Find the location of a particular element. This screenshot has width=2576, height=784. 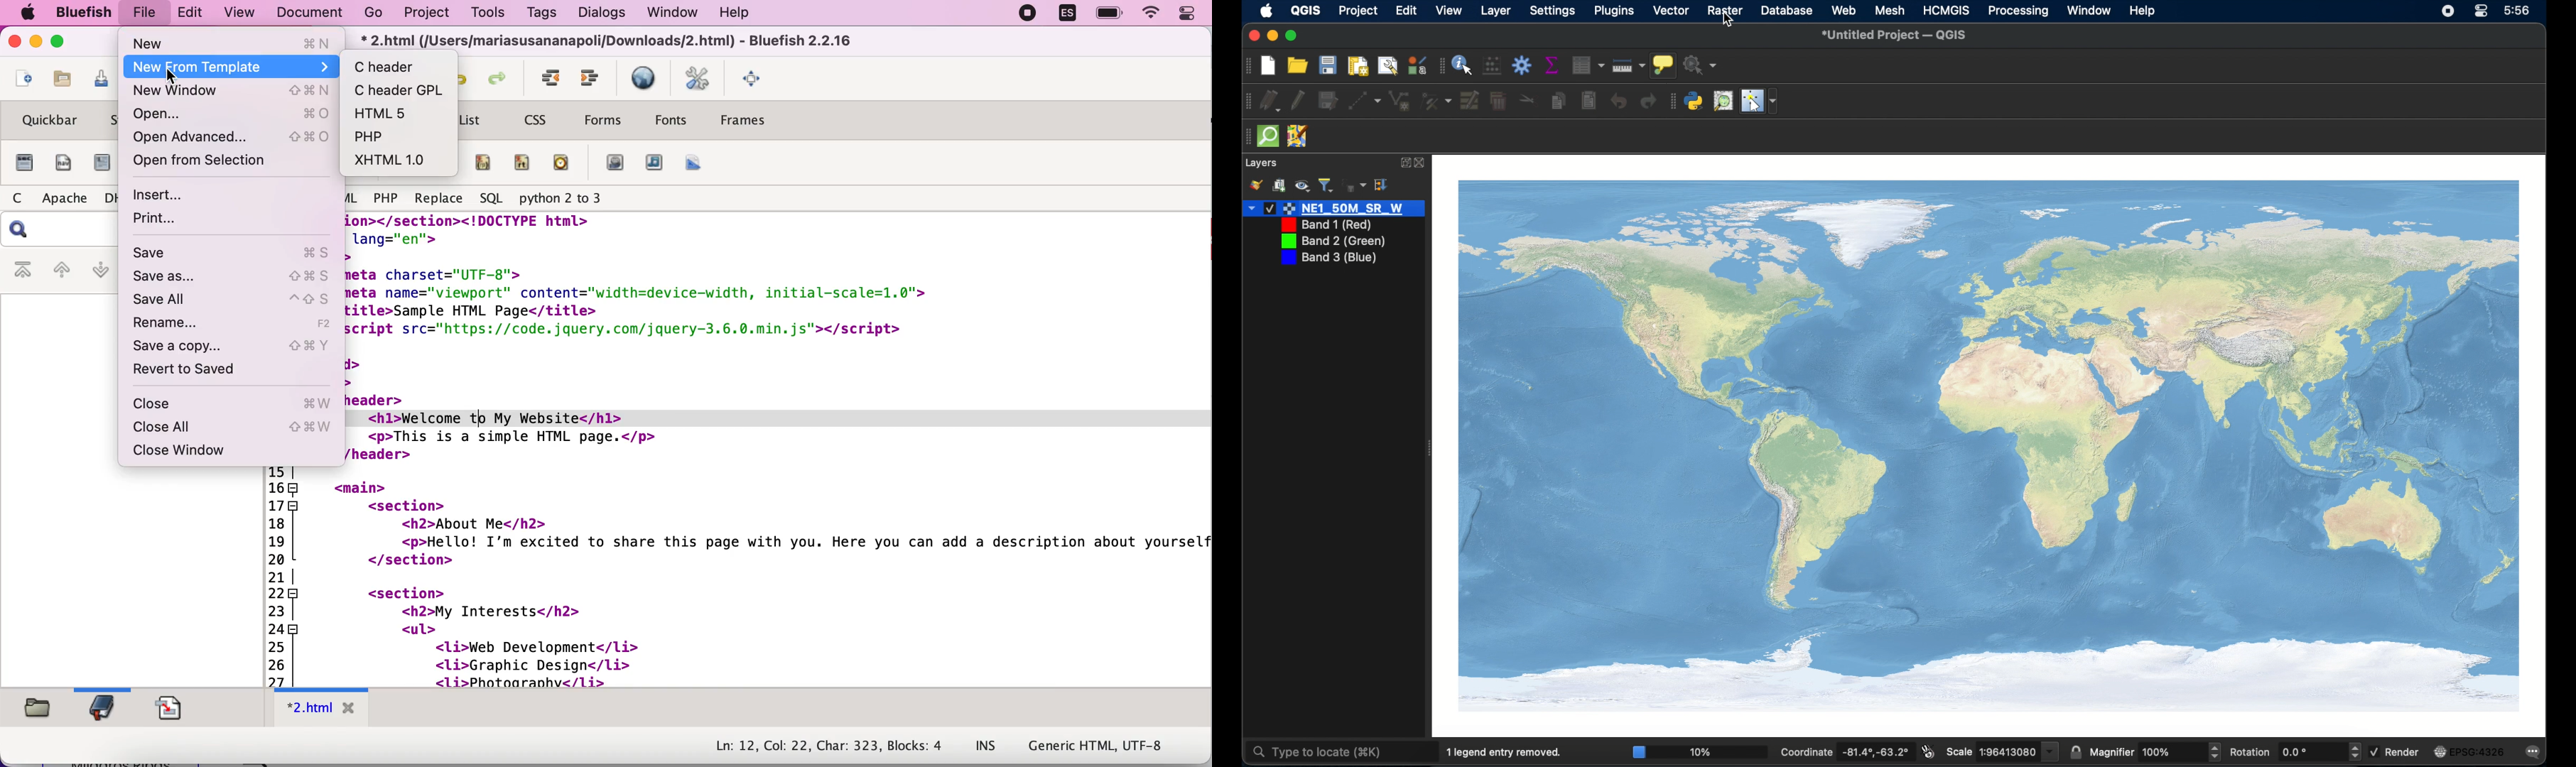

identify feature is located at coordinates (1463, 65).